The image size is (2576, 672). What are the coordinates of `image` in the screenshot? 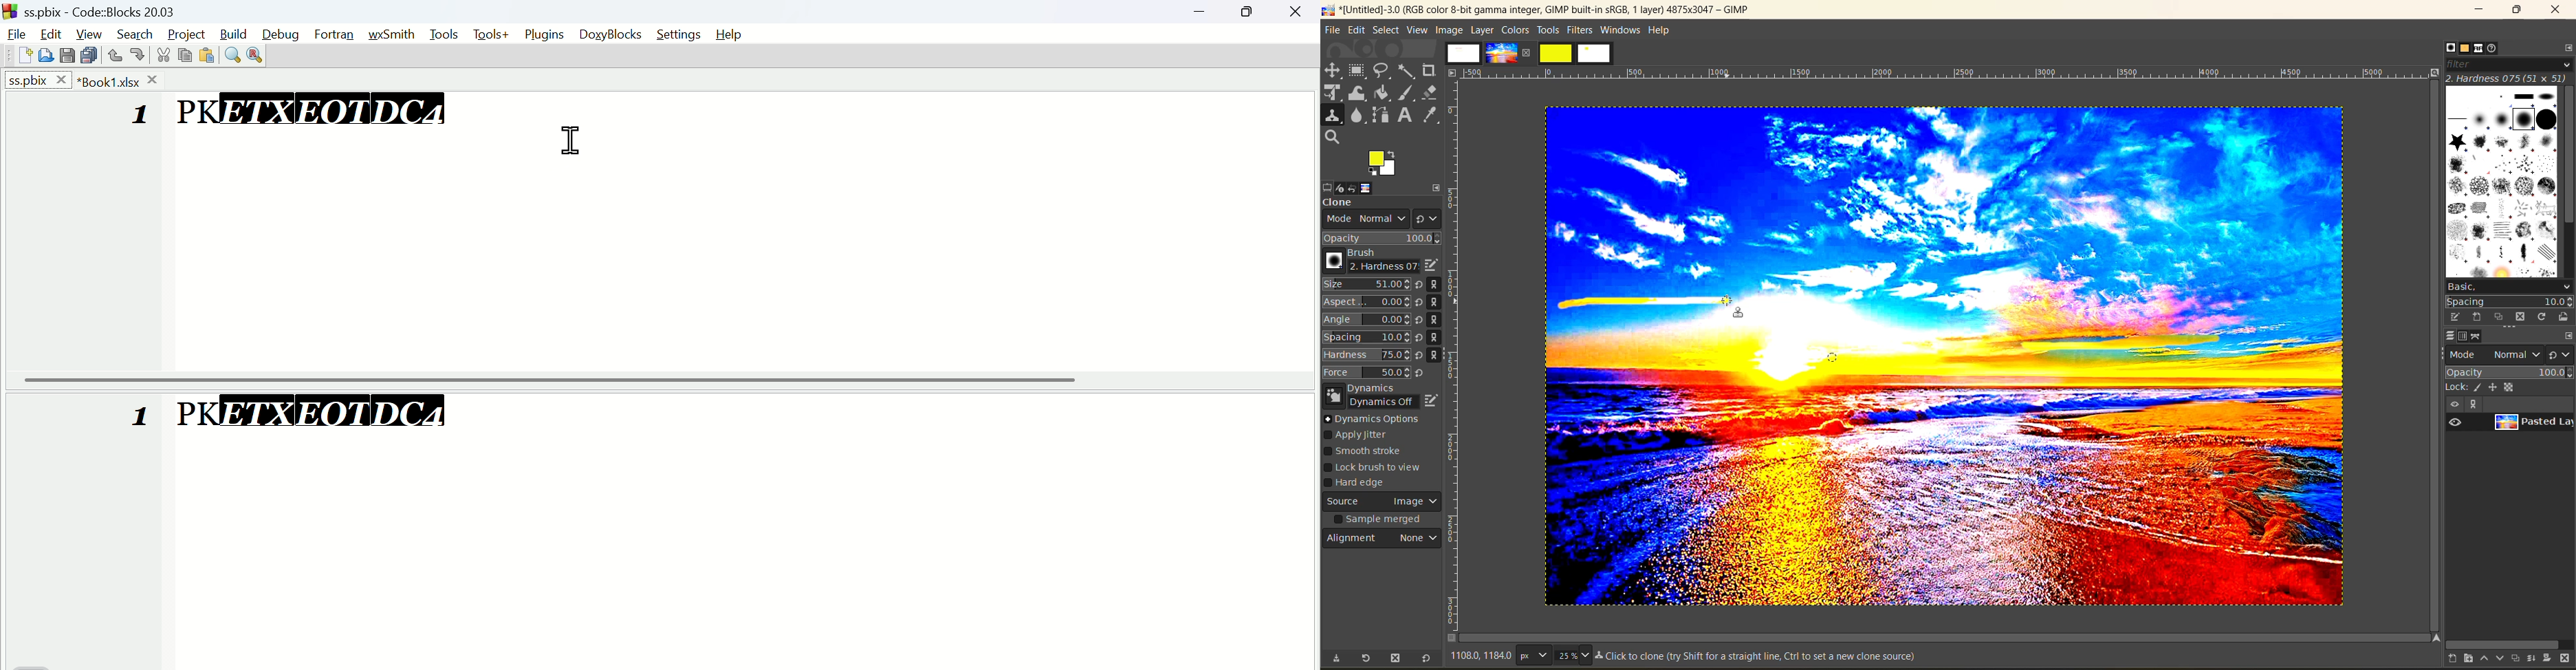 It's located at (2071, 357).